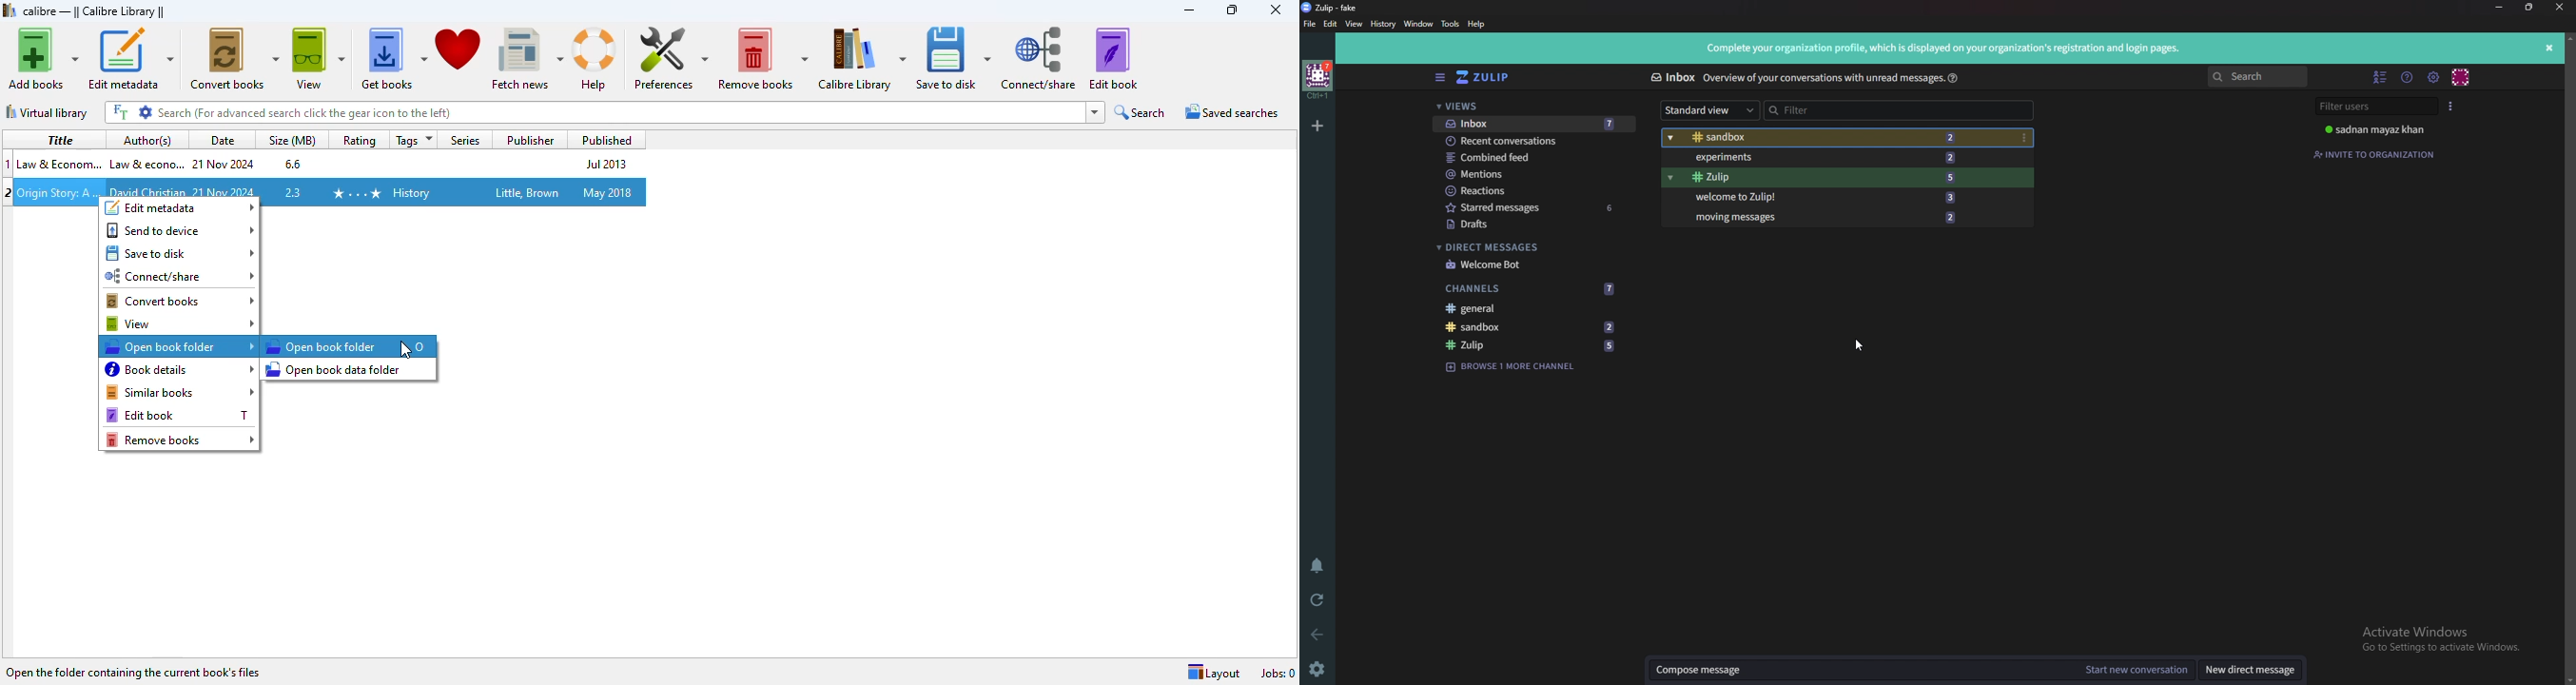  I want to click on author(s), so click(147, 140).